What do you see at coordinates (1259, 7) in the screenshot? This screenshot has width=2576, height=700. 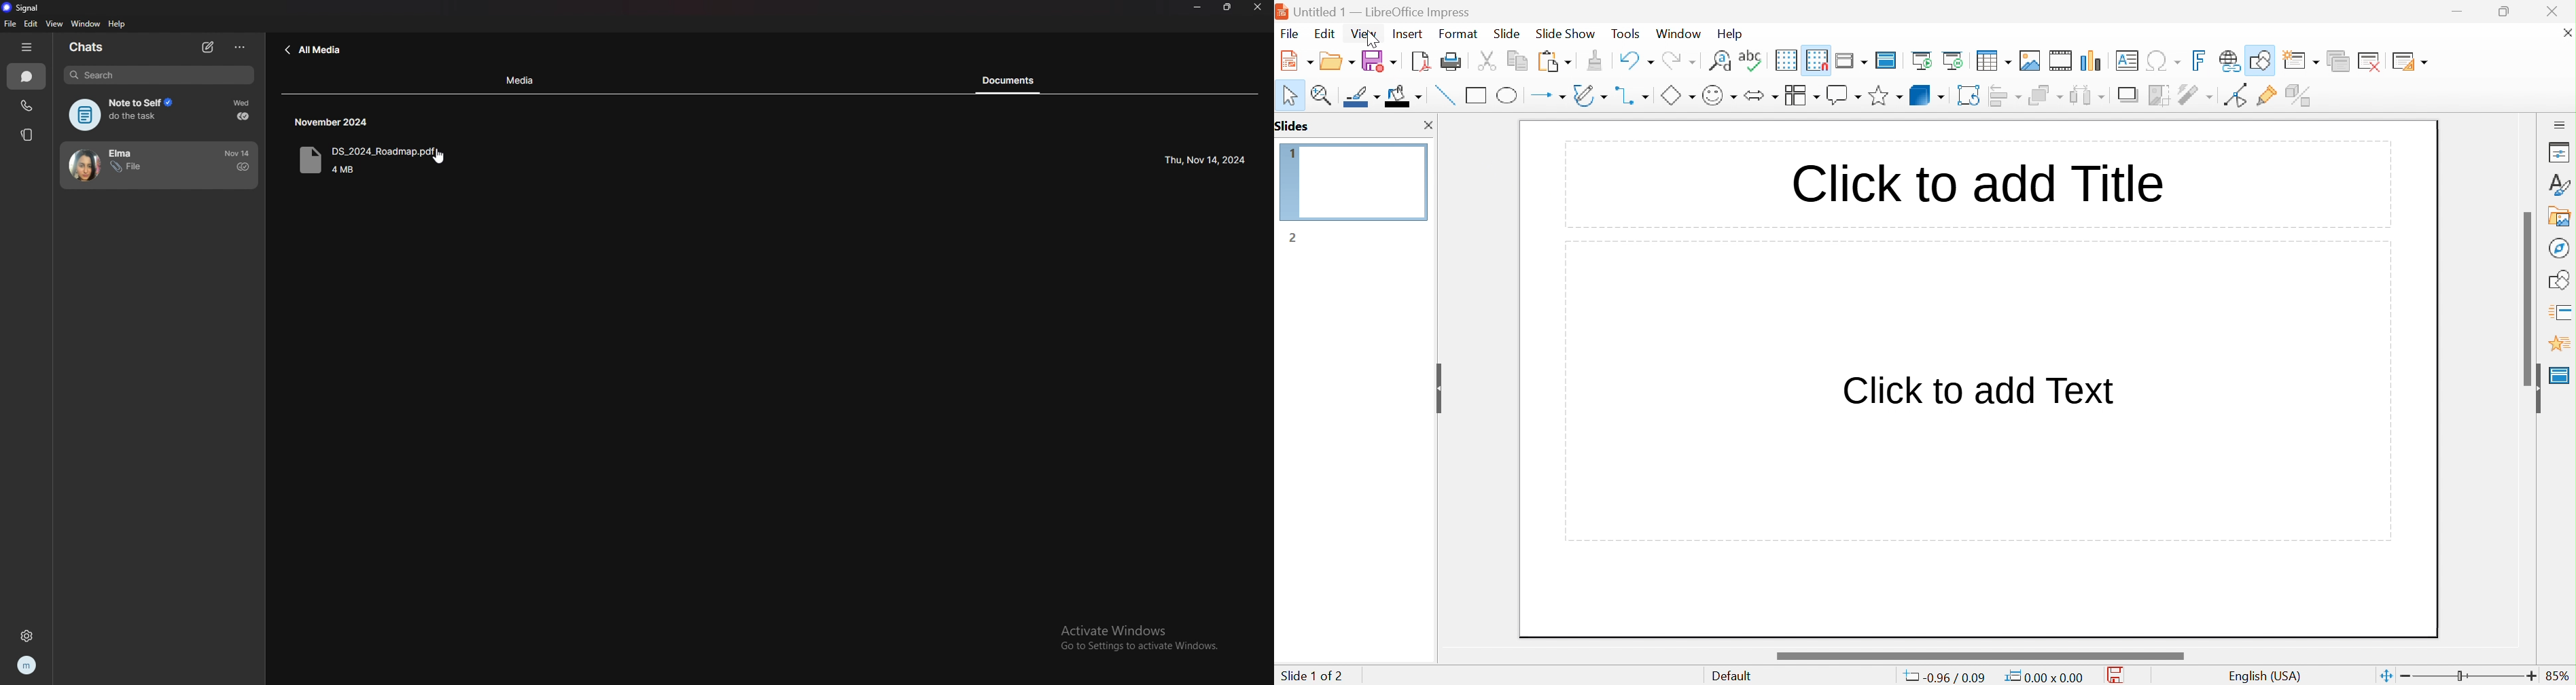 I see `close` at bounding box center [1259, 7].